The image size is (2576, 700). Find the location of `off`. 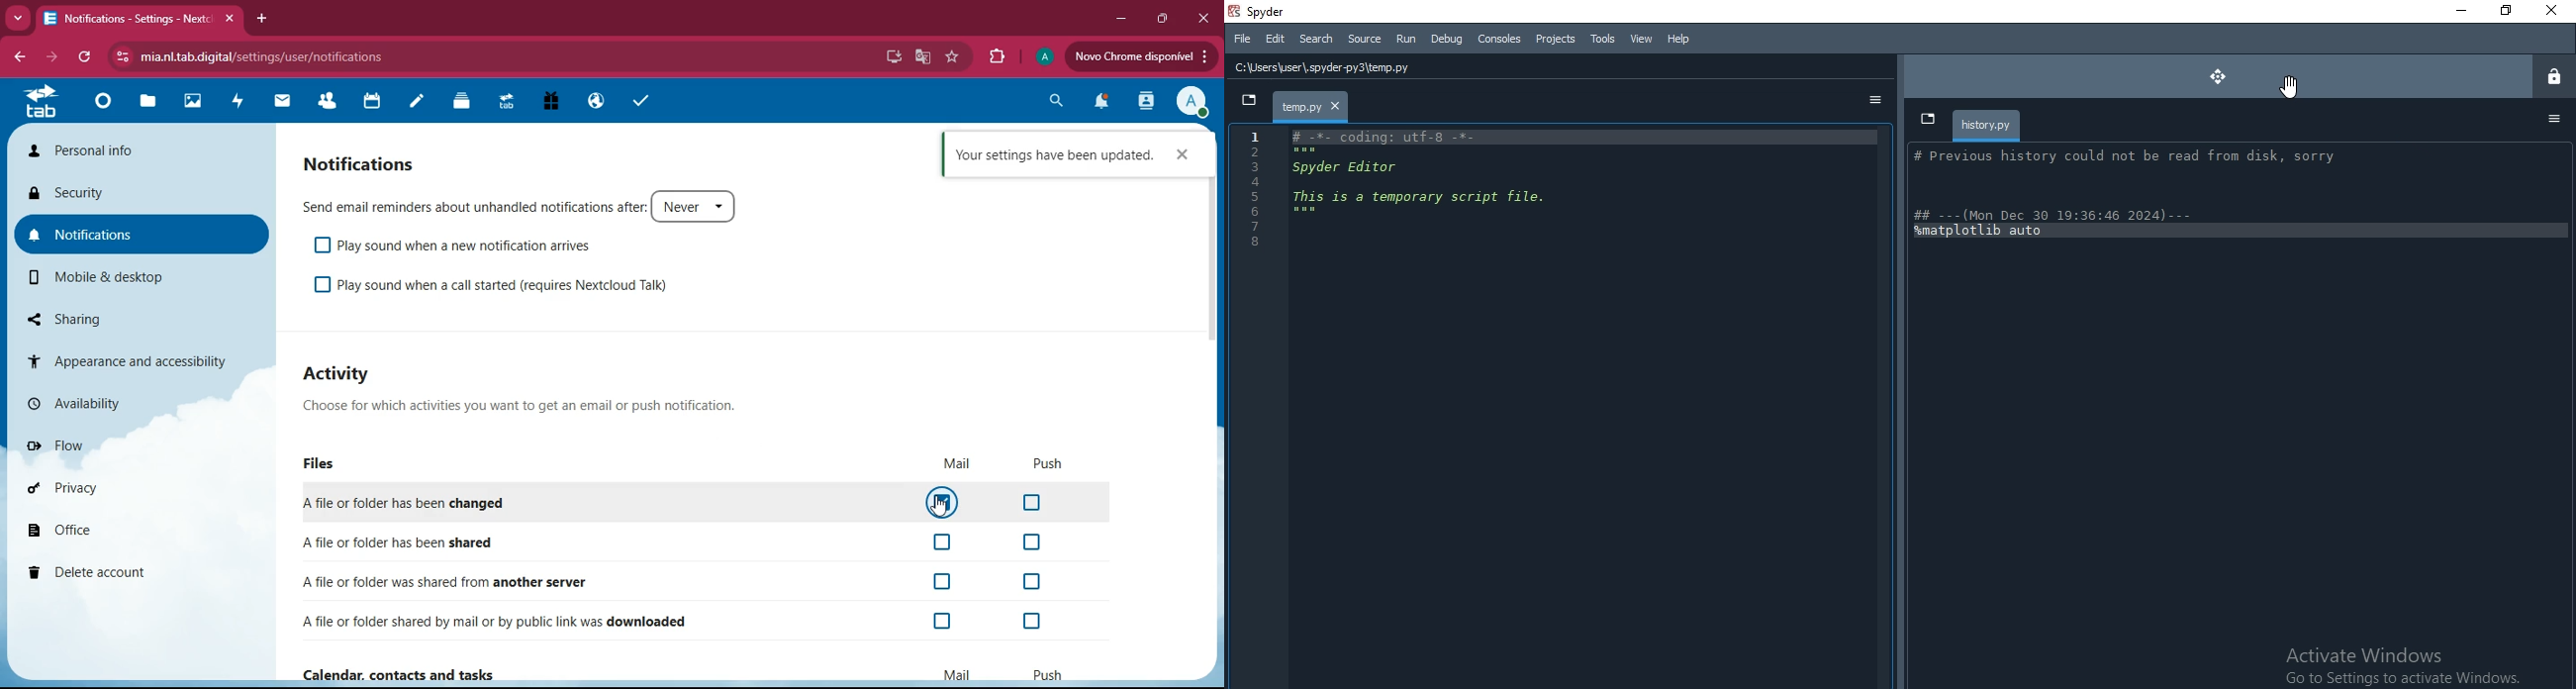

off is located at coordinates (321, 244).